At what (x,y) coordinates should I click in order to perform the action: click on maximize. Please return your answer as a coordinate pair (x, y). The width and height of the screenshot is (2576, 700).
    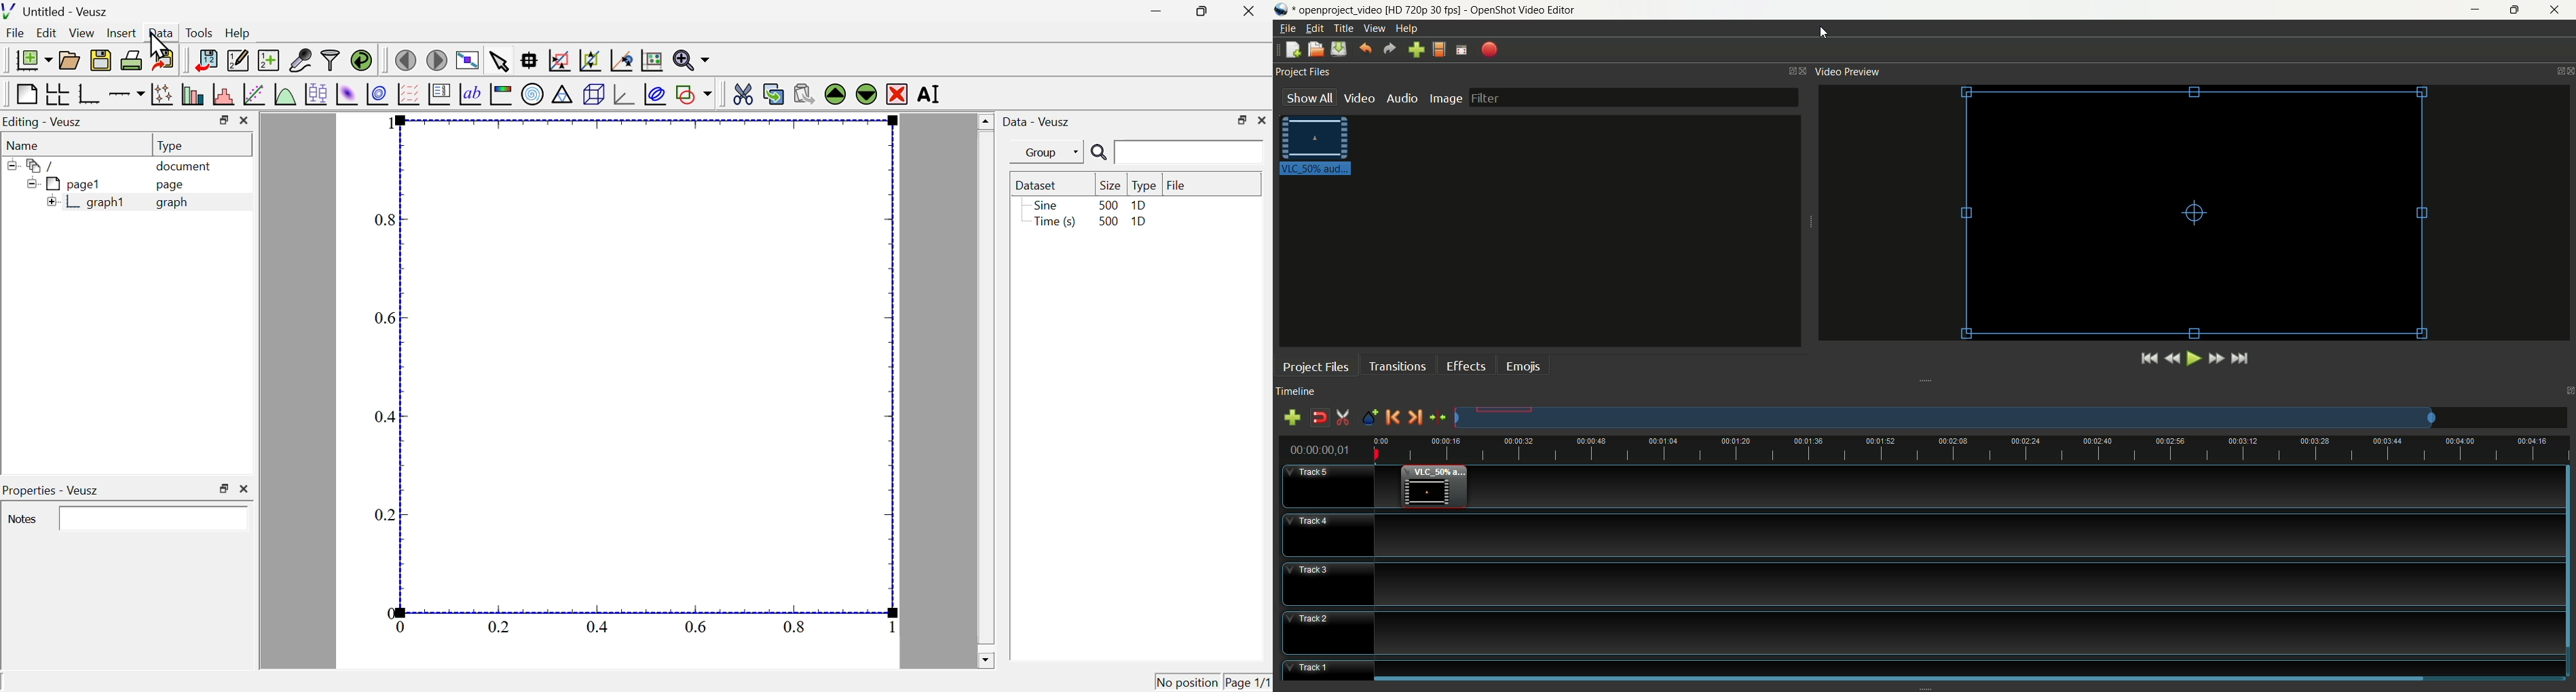
    Looking at the image, I should click on (223, 489).